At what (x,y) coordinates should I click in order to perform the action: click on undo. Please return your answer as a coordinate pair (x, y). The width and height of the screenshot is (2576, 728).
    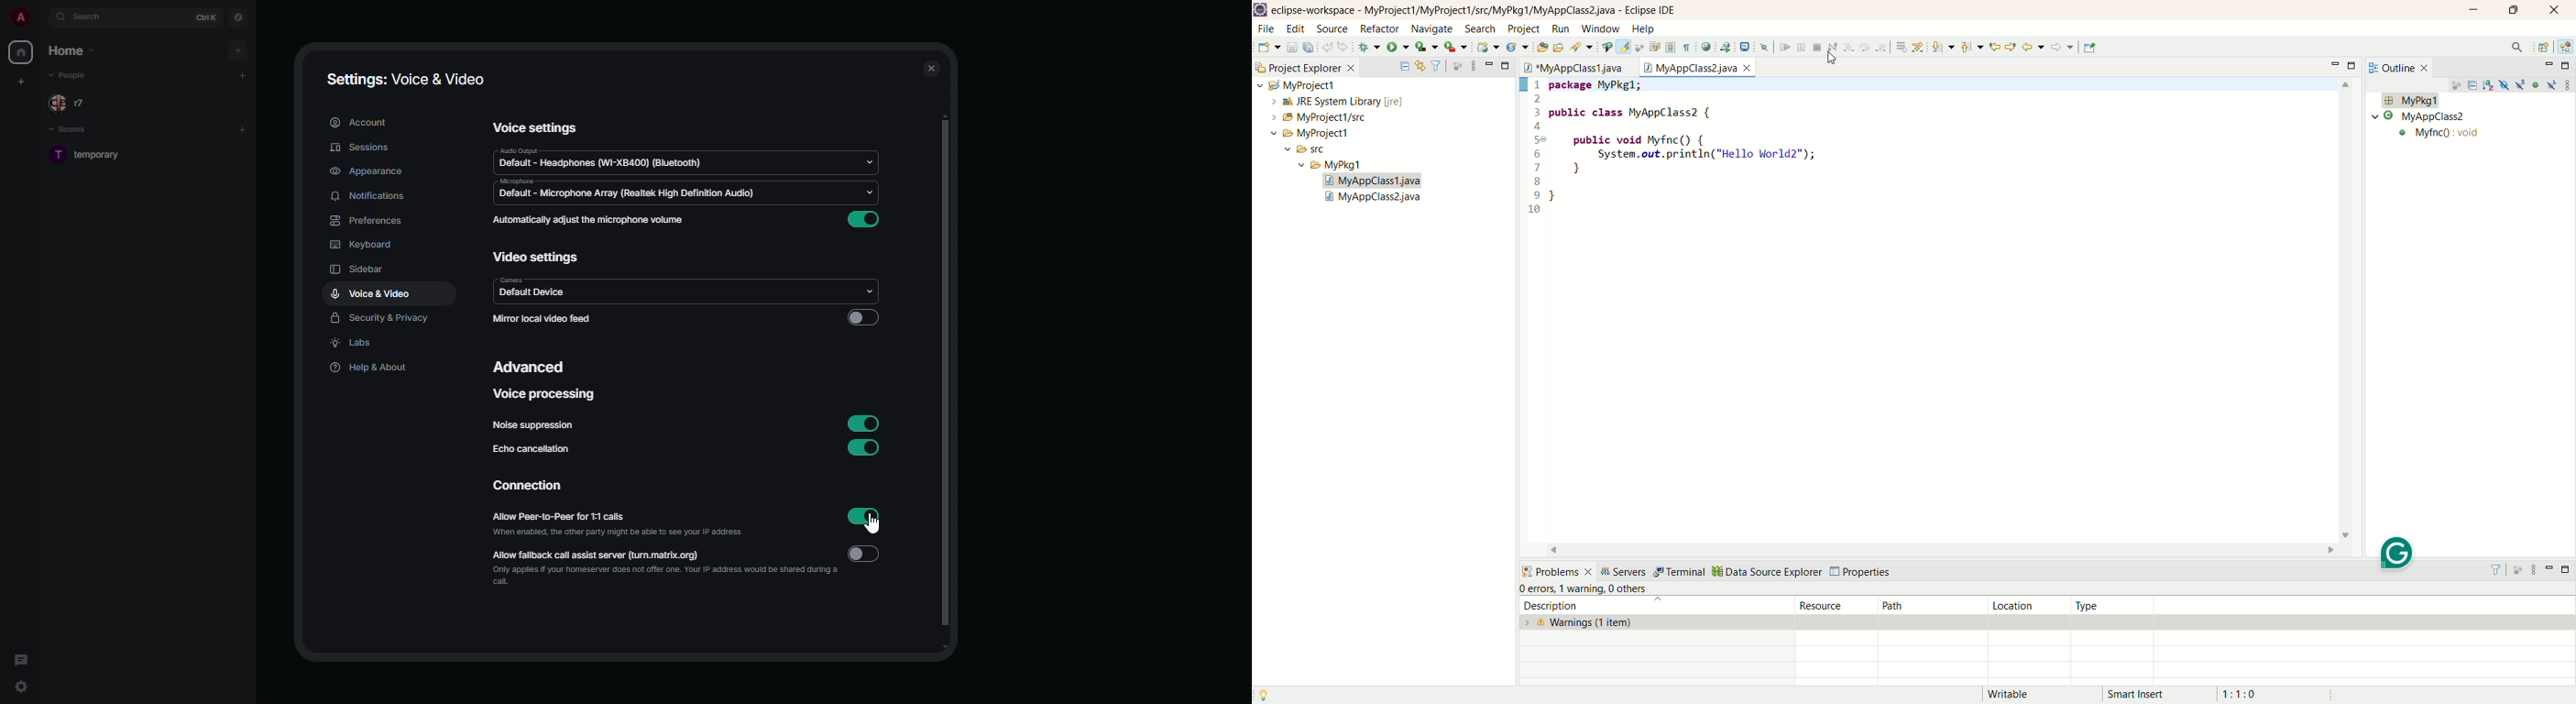
    Looking at the image, I should click on (1329, 48).